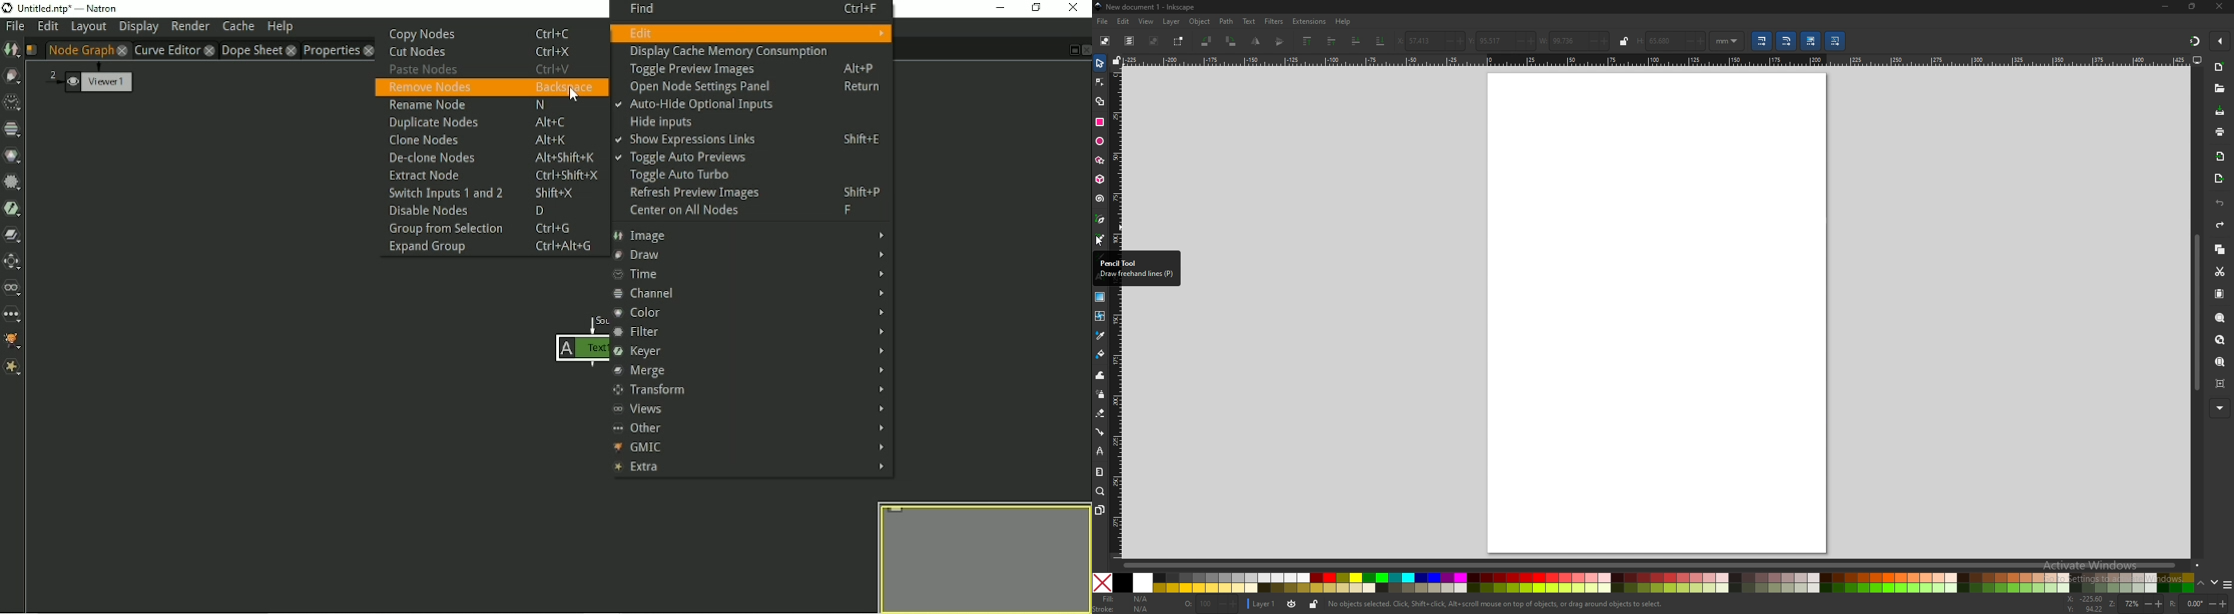 The width and height of the screenshot is (2240, 616). What do you see at coordinates (1137, 268) in the screenshot?
I see `Pencil tool draw freehand lines` at bounding box center [1137, 268].